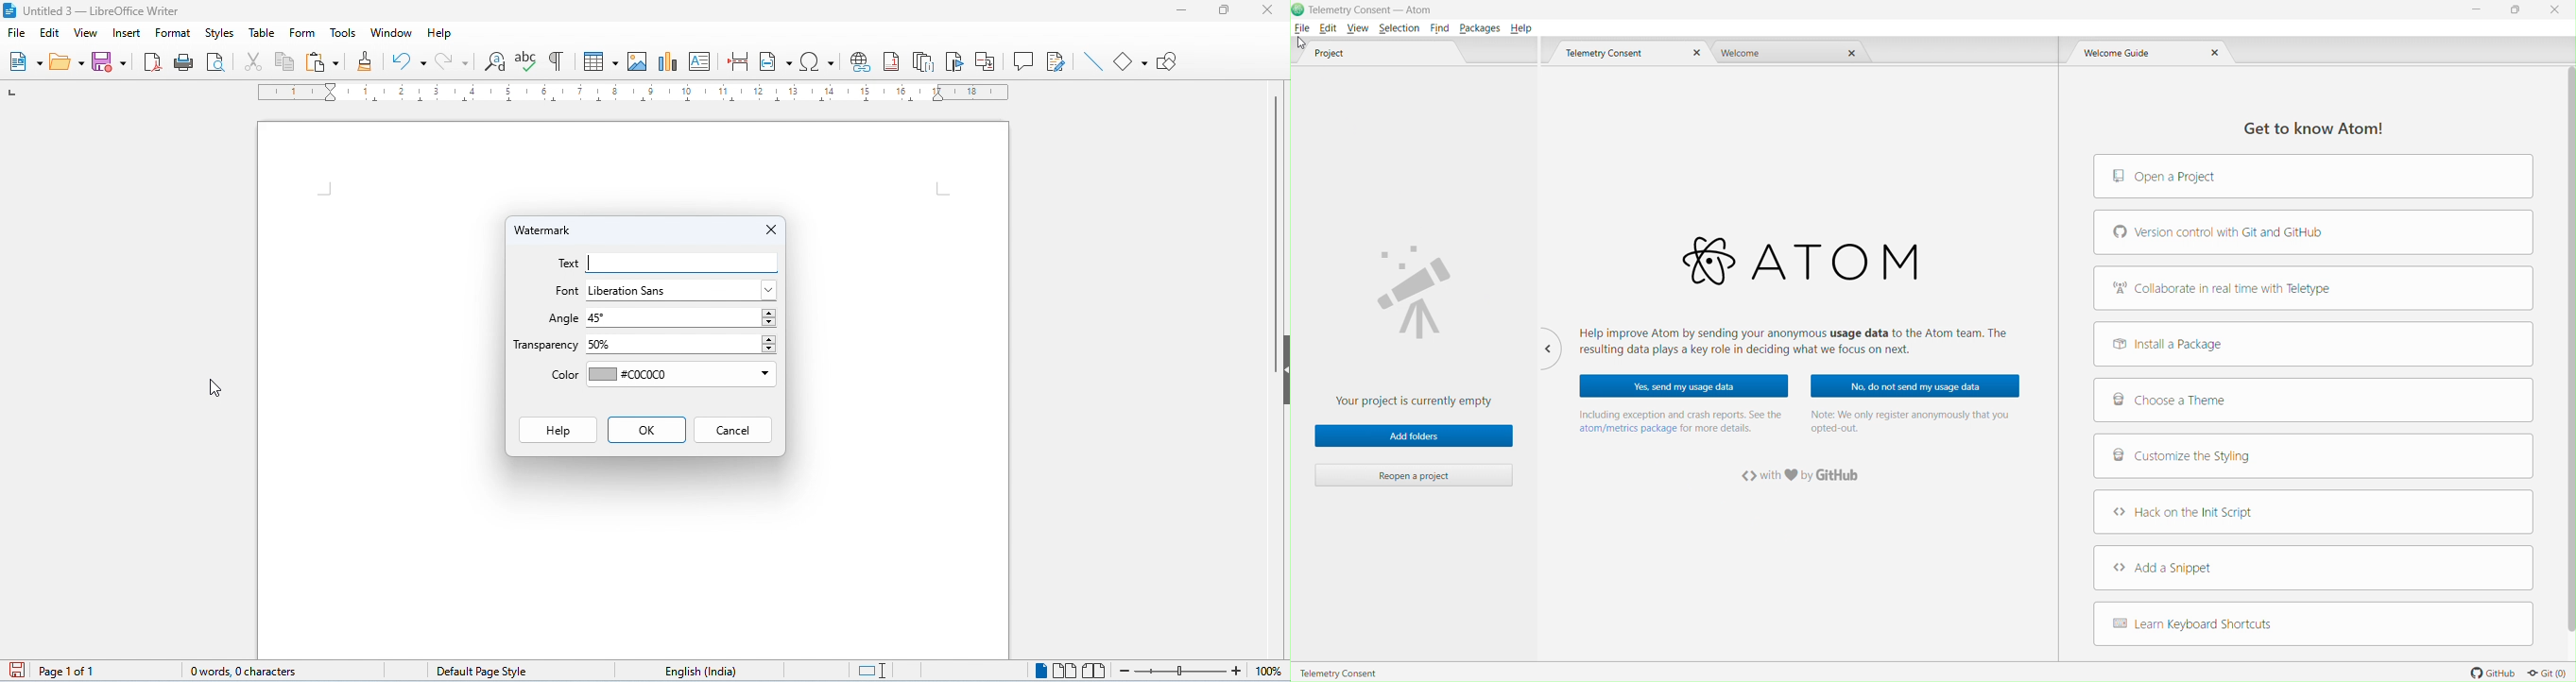  Describe the element at coordinates (256, 63) in the screenshot. I see `cut` at that location.